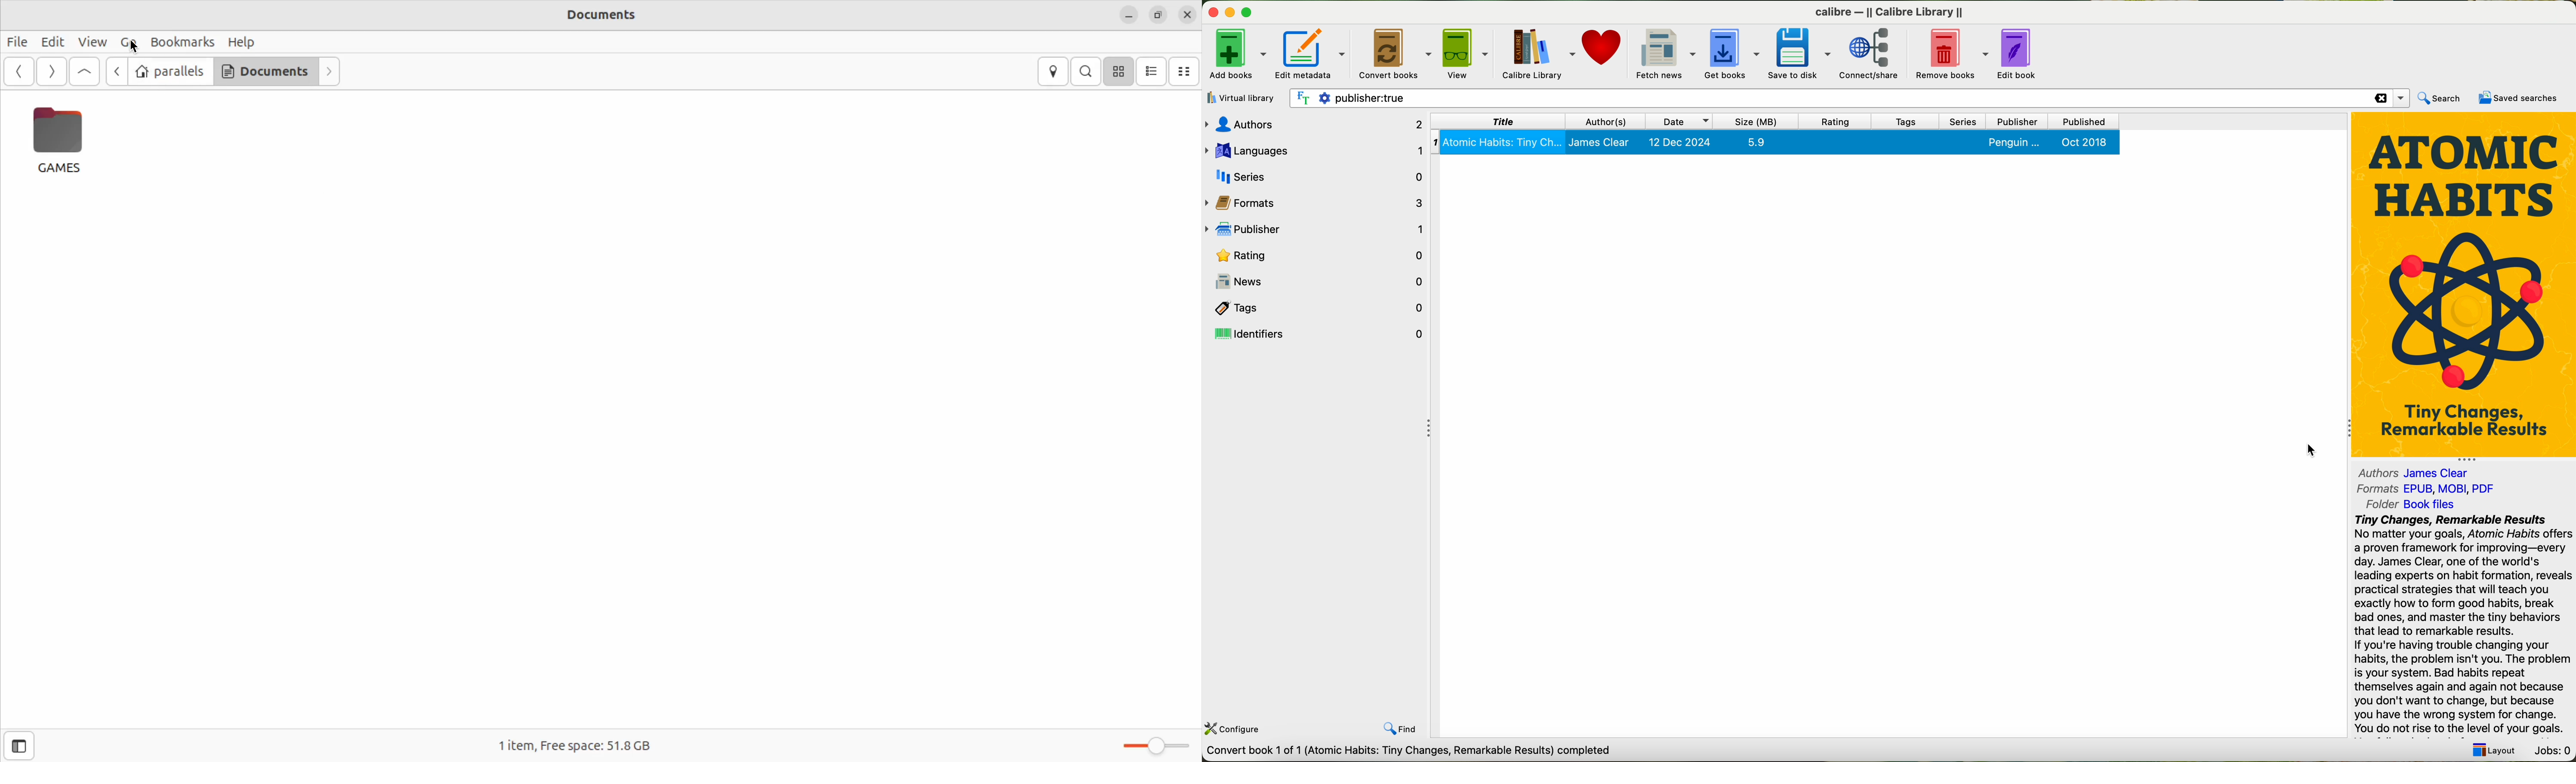 This screenshot has height=784, width=2576. What do you see at coordinates (2409, 506) in the screenshot?
I see `folder` at bounding box center [2409, 506].